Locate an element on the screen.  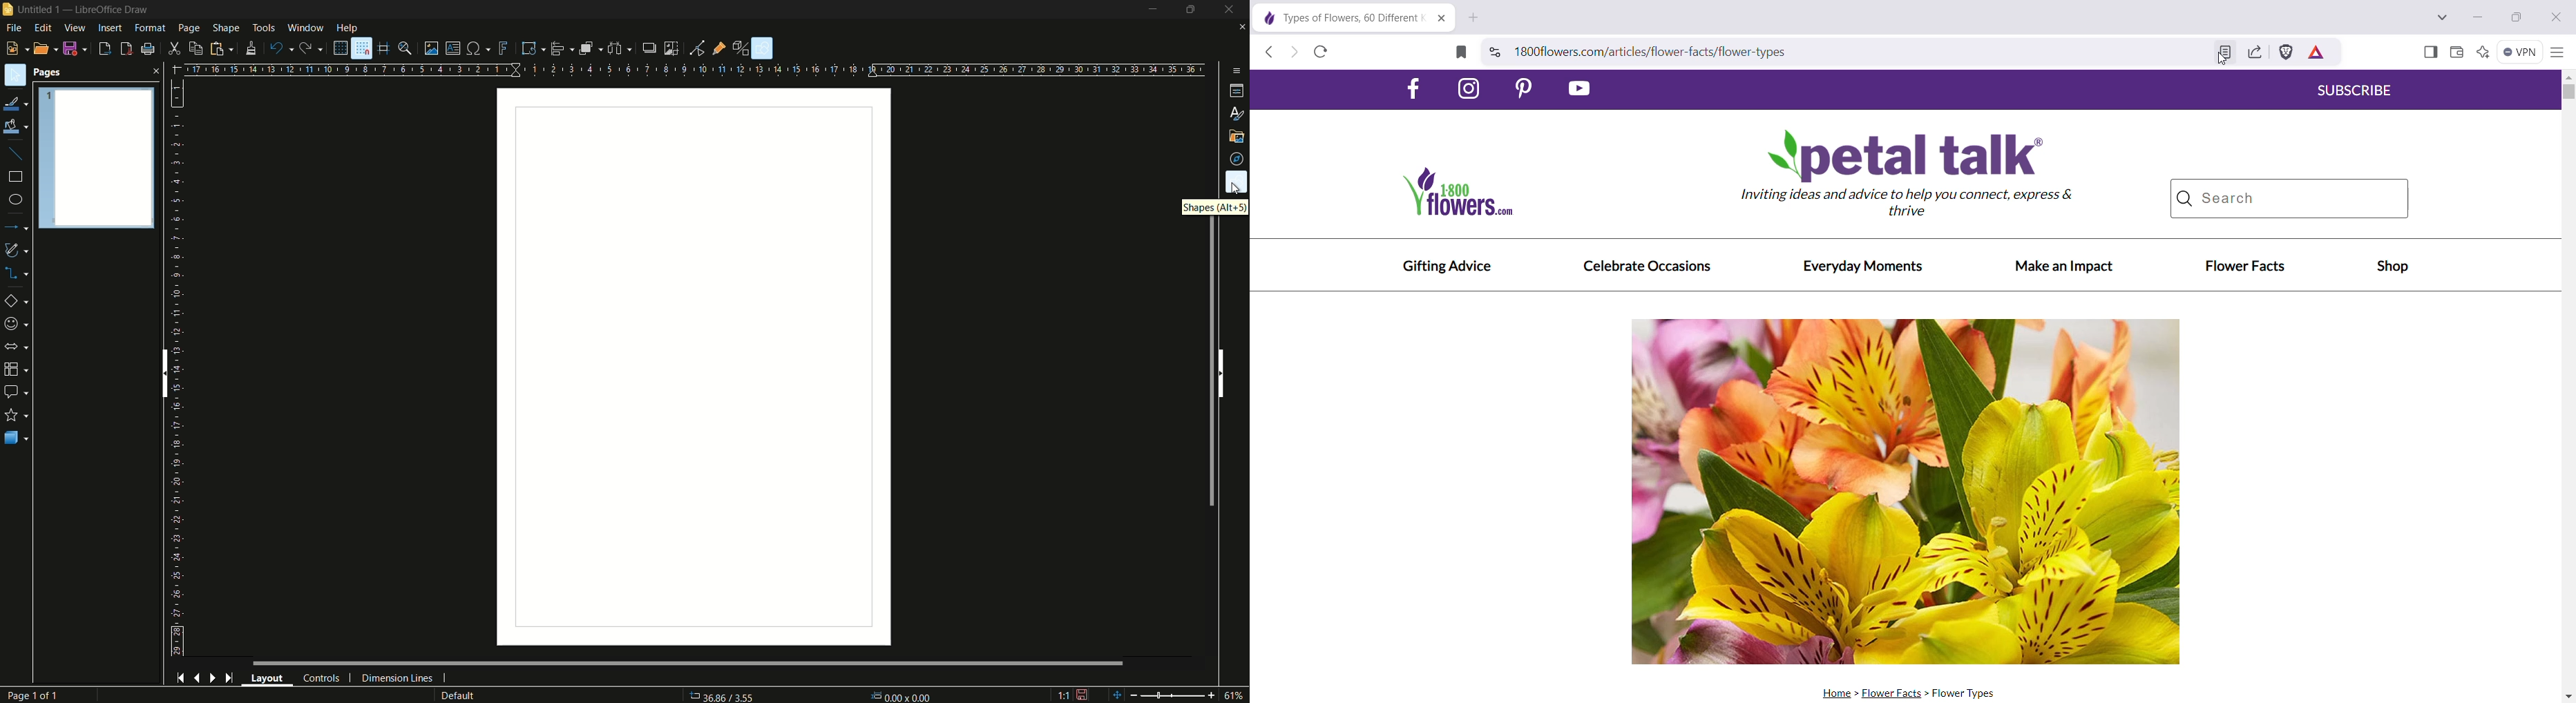
file menu is located at coordinates (12, 28).